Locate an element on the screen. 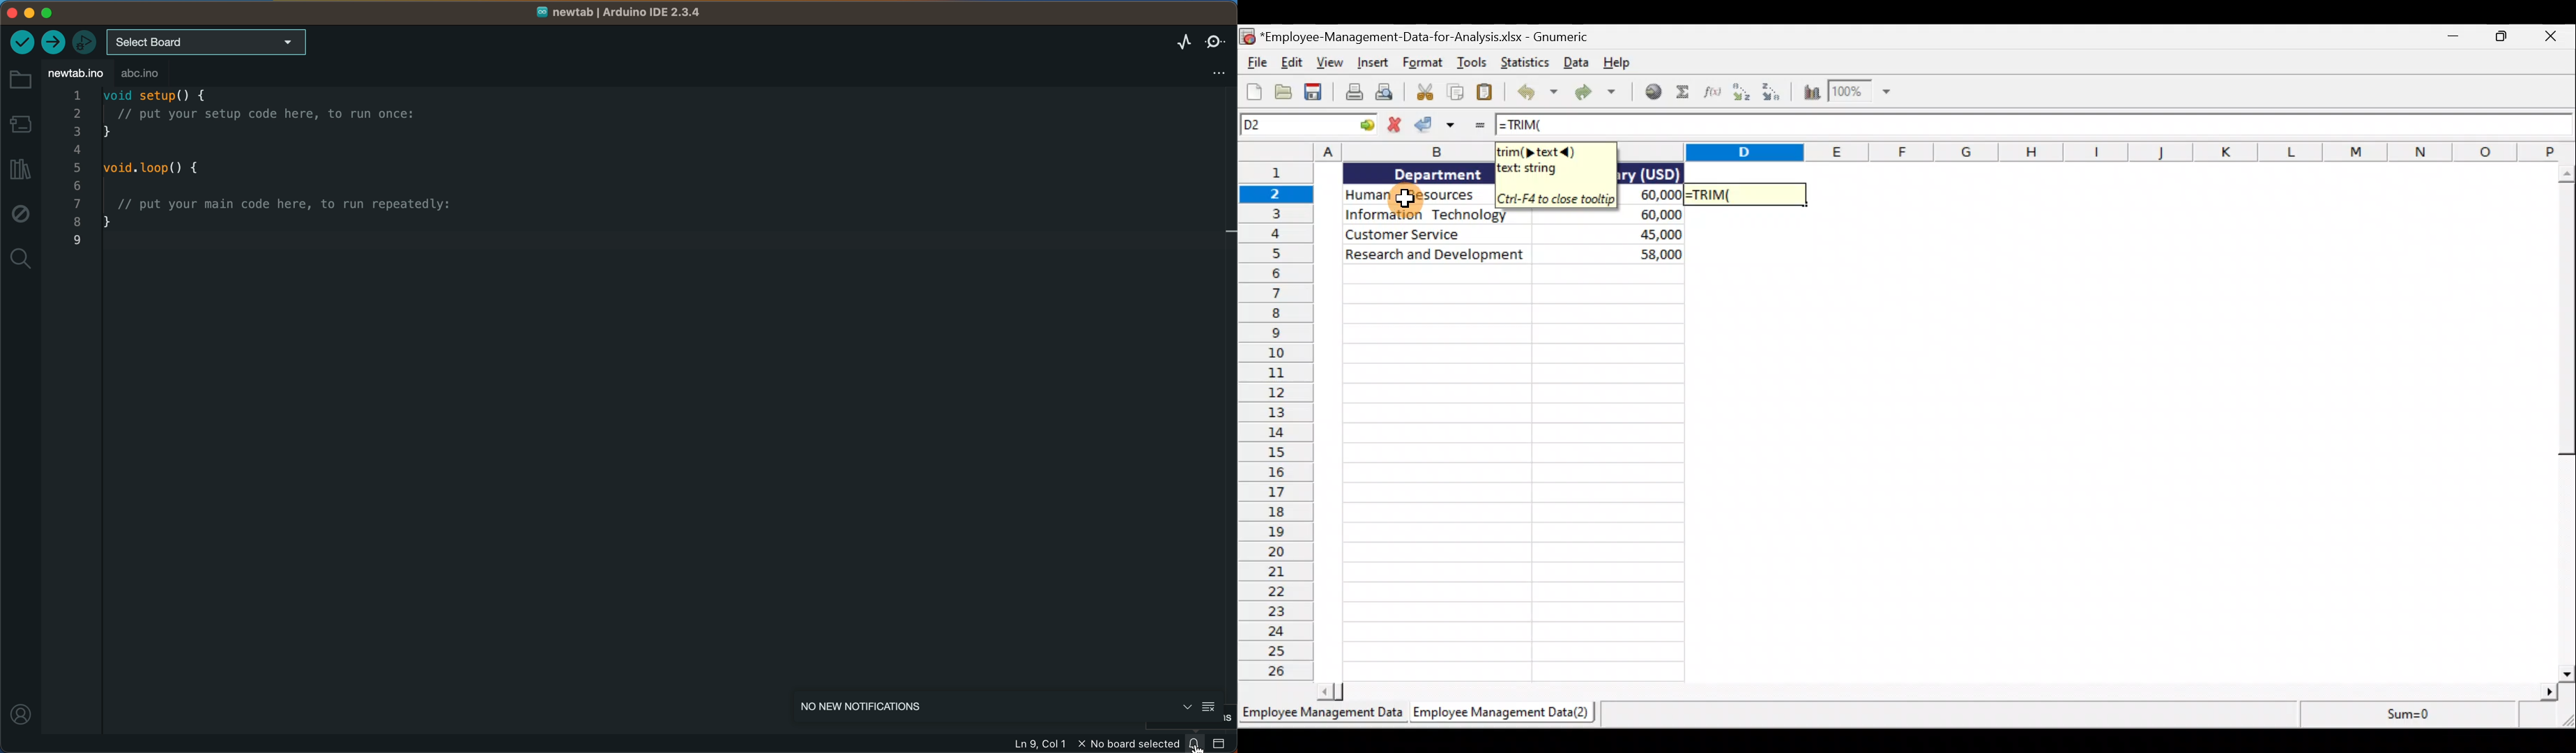 The height and width of the screenshot is (756, 2576). file tab is located at coordinates (75, 73).